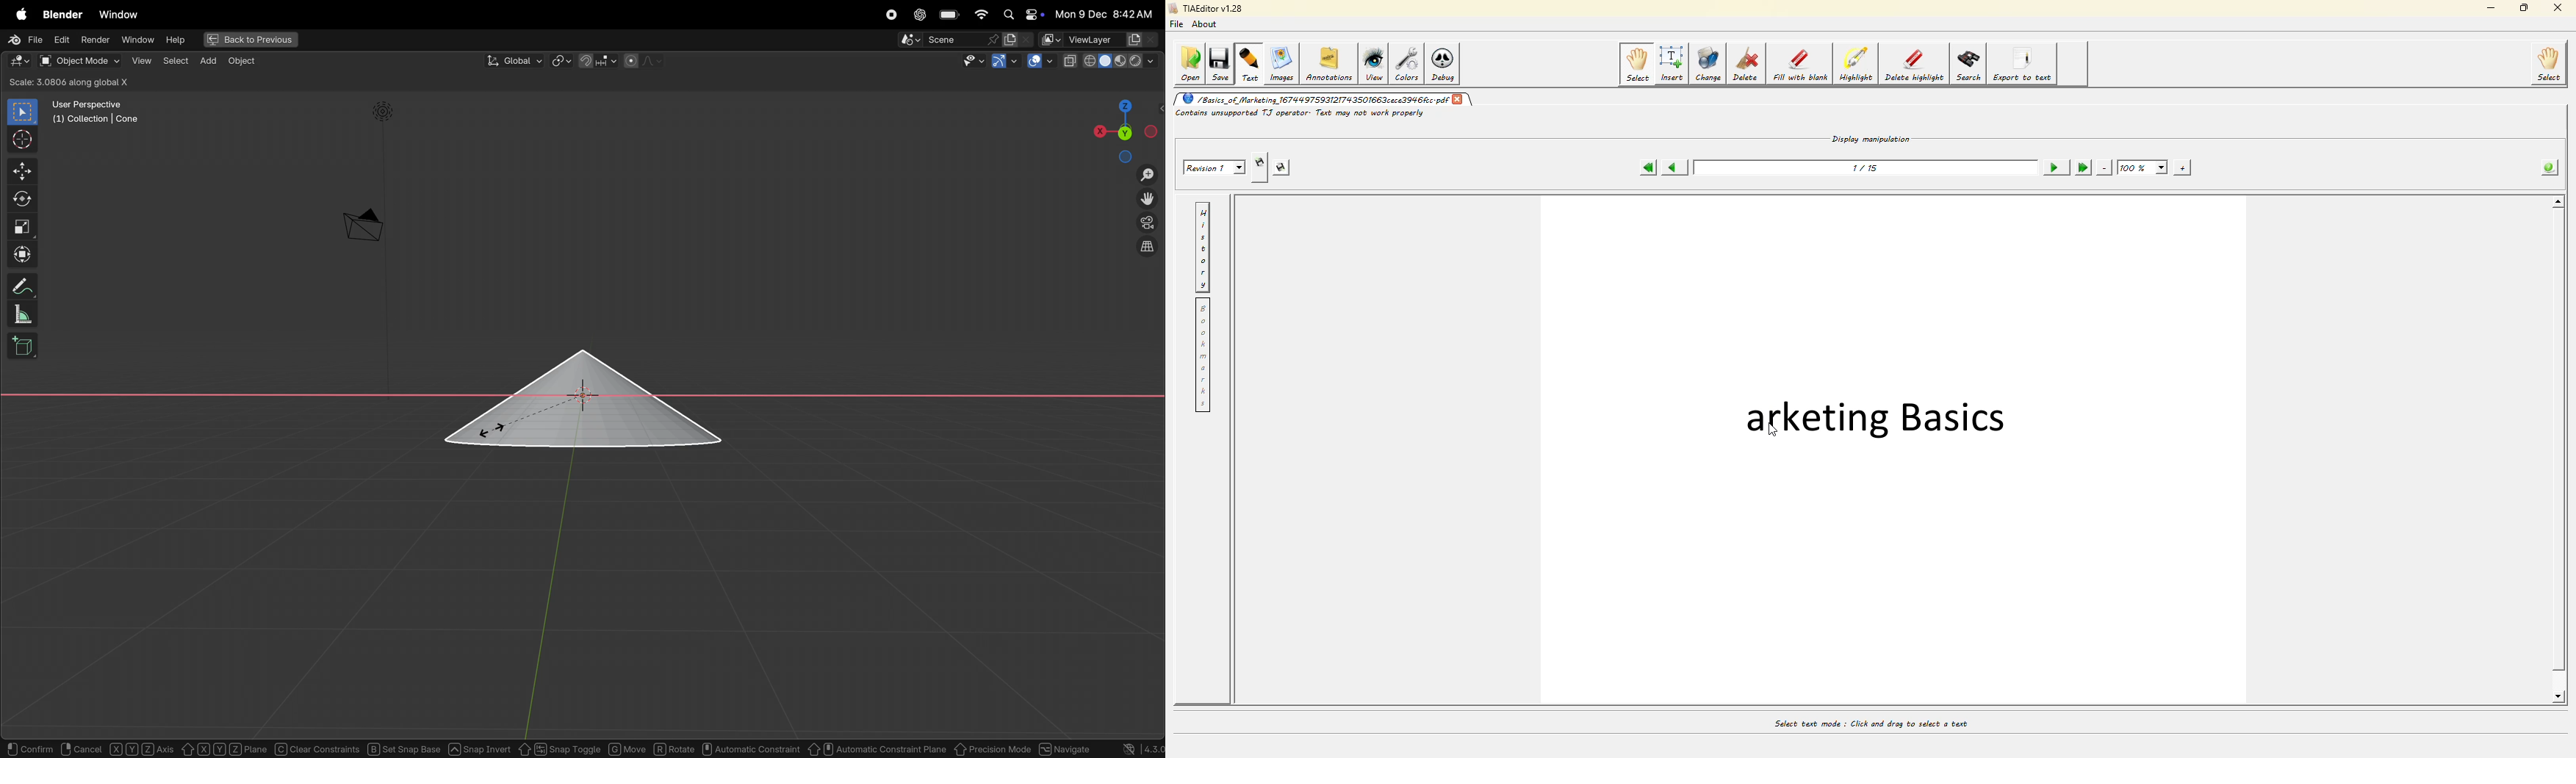 Image resolution: width=2576 pixels, height=784 pixels. What do you see at coordinates (675, 748) in the screenshot?
I see `rotate` at bounding box center [675, 748].